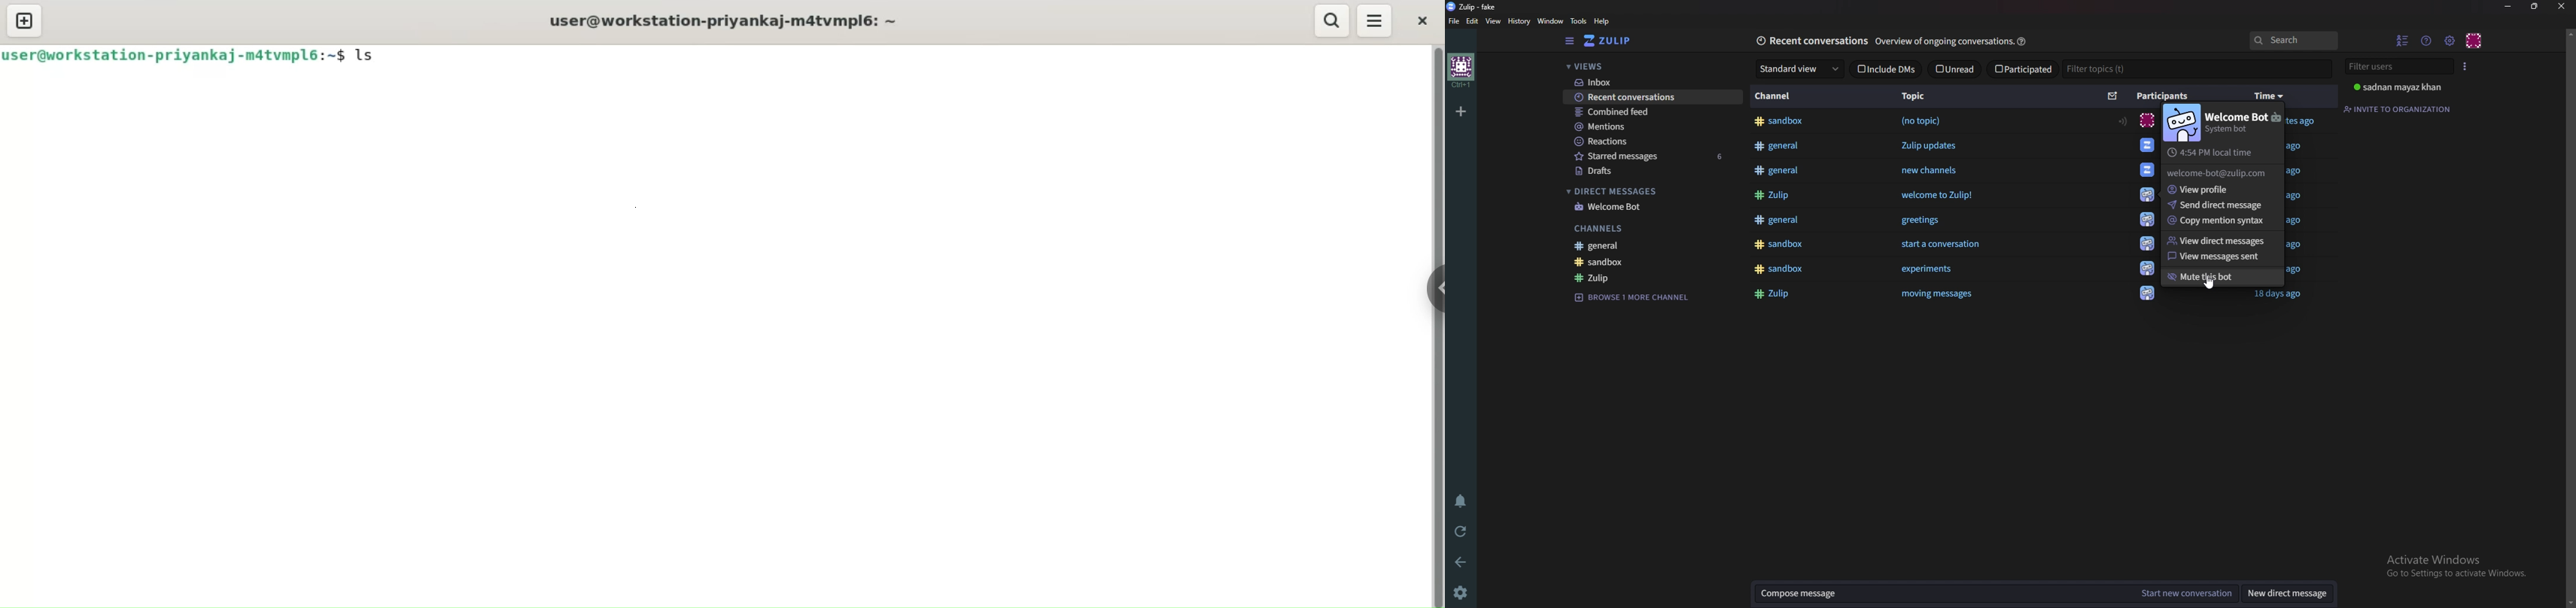  I want to click on Combined feed, so click(1654, 113).